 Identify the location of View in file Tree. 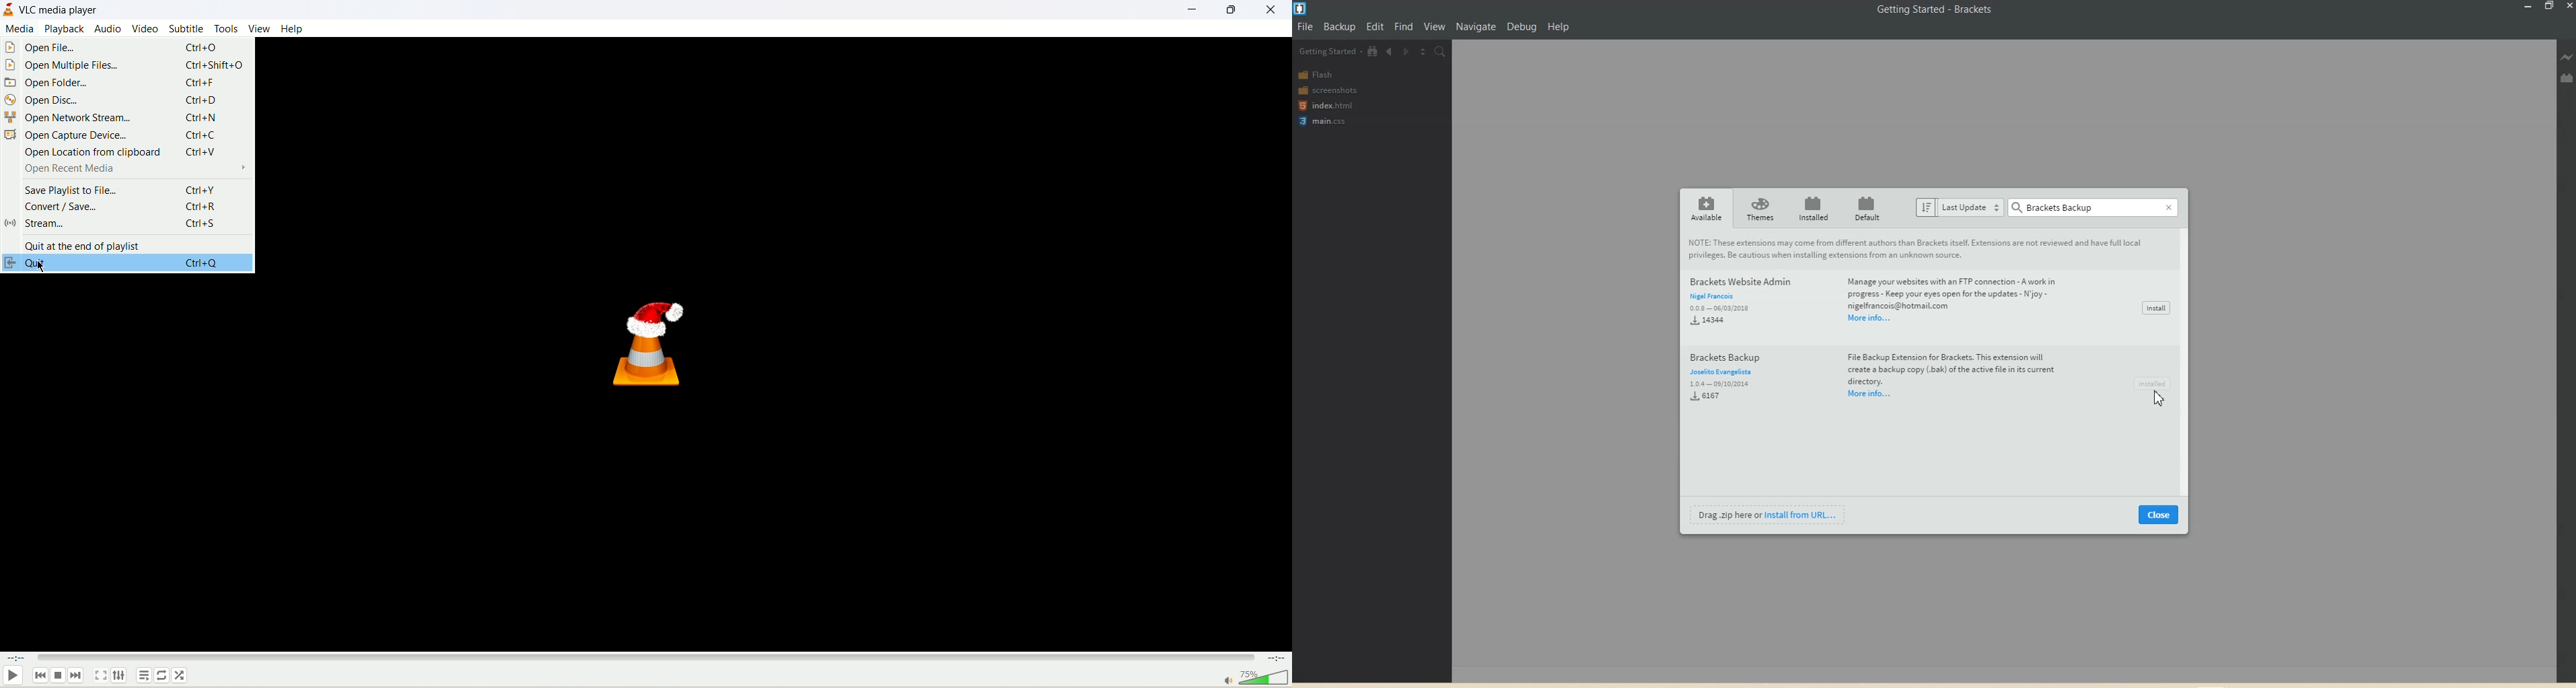
(1373, 51).